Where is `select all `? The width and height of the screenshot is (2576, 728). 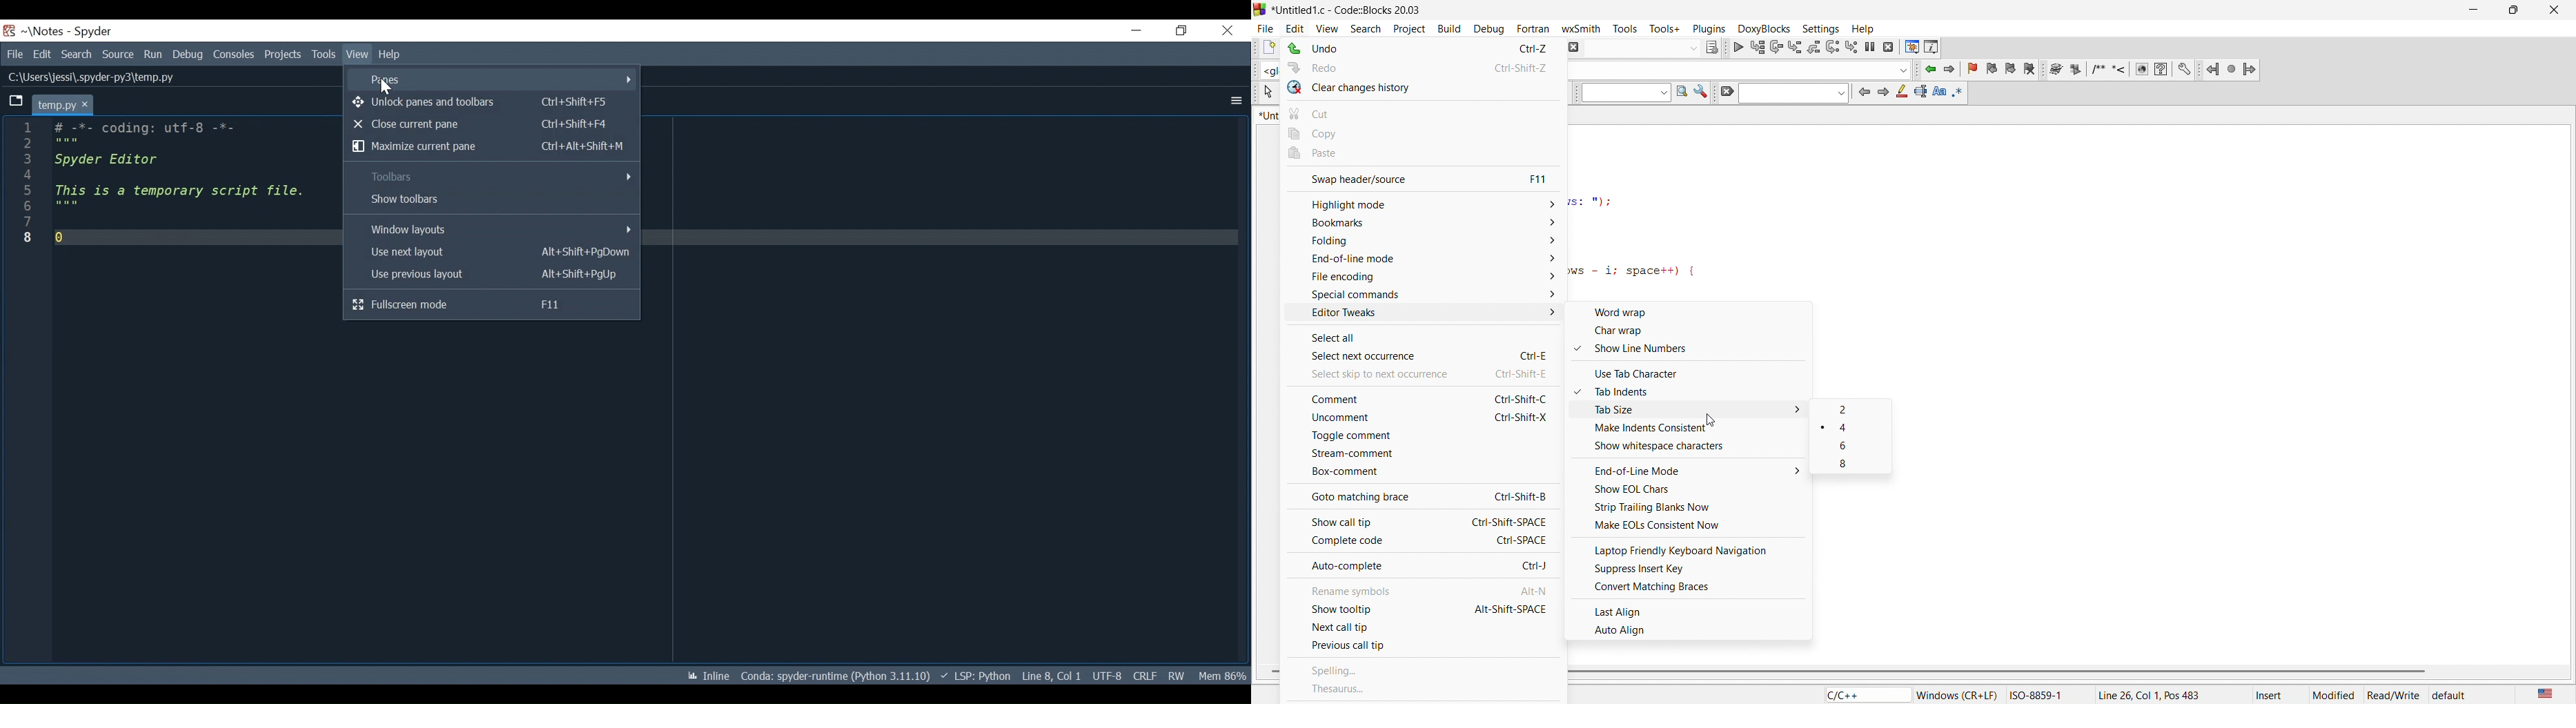
select all  is located at coordinates (1366, 340).